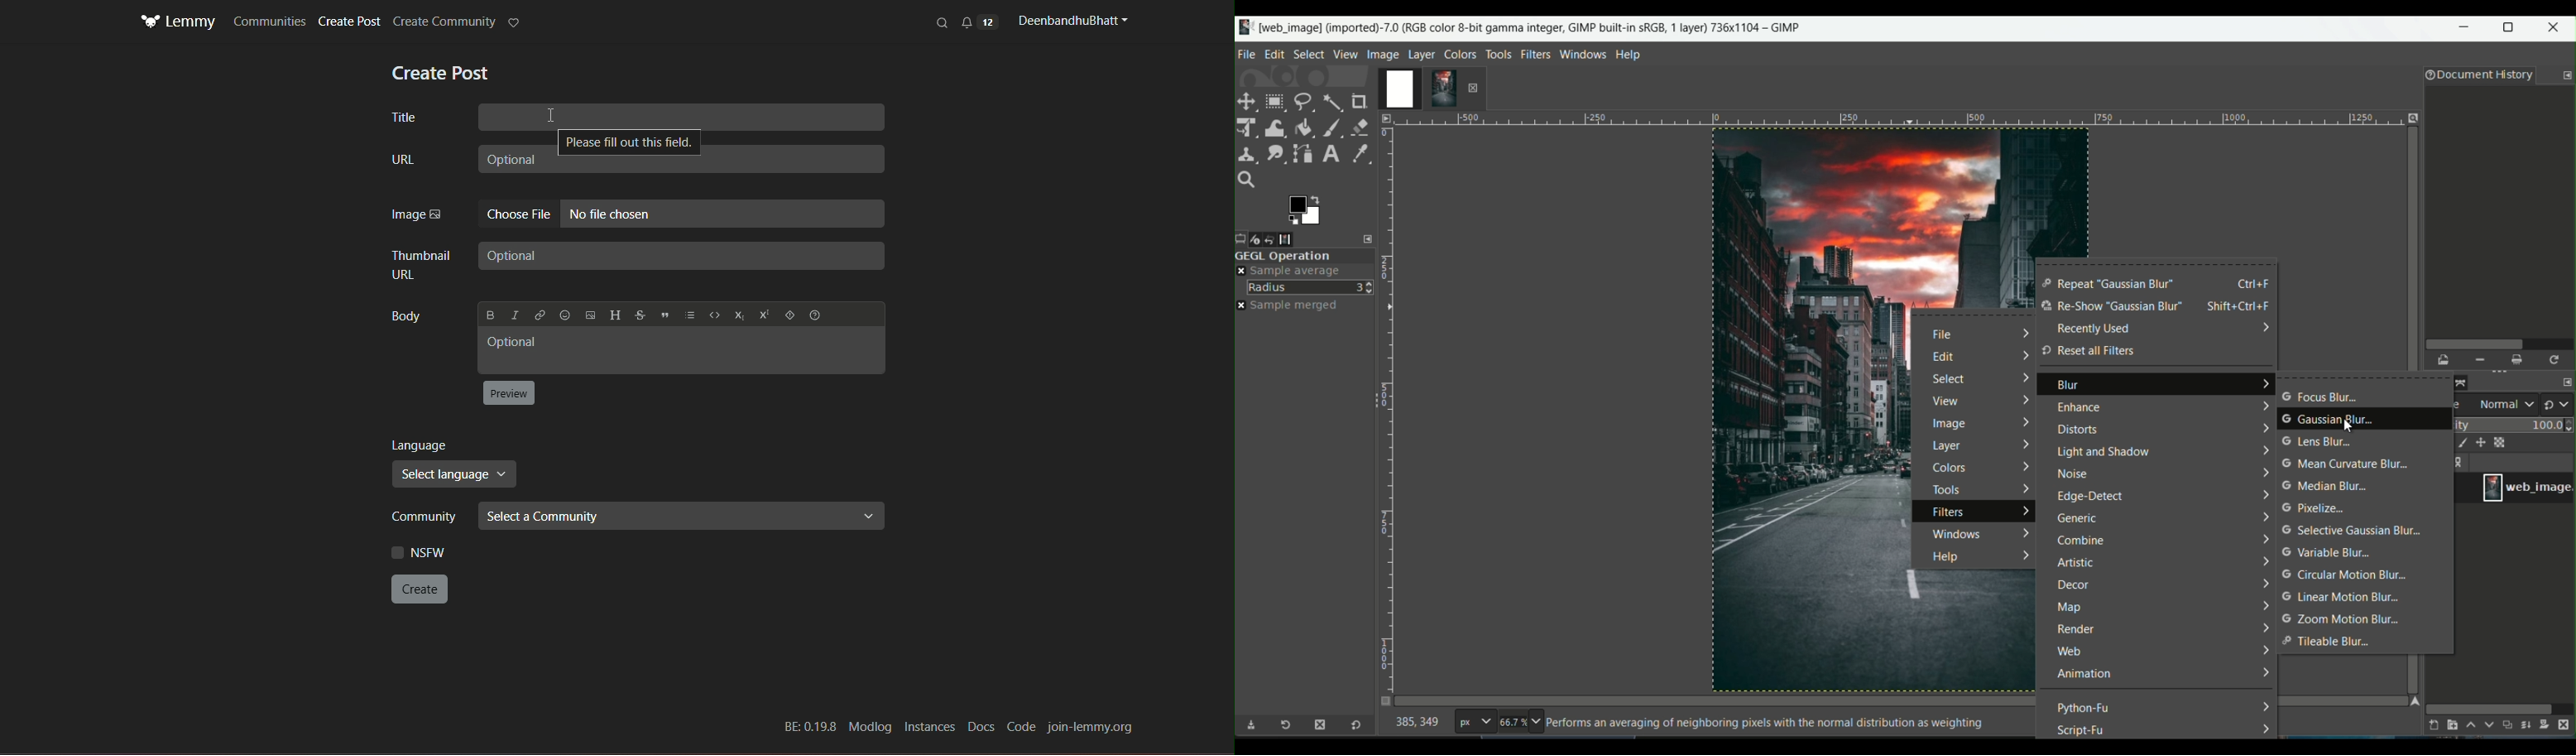 The image size is (2576, 756). I want to click on search, so click(943, 22).